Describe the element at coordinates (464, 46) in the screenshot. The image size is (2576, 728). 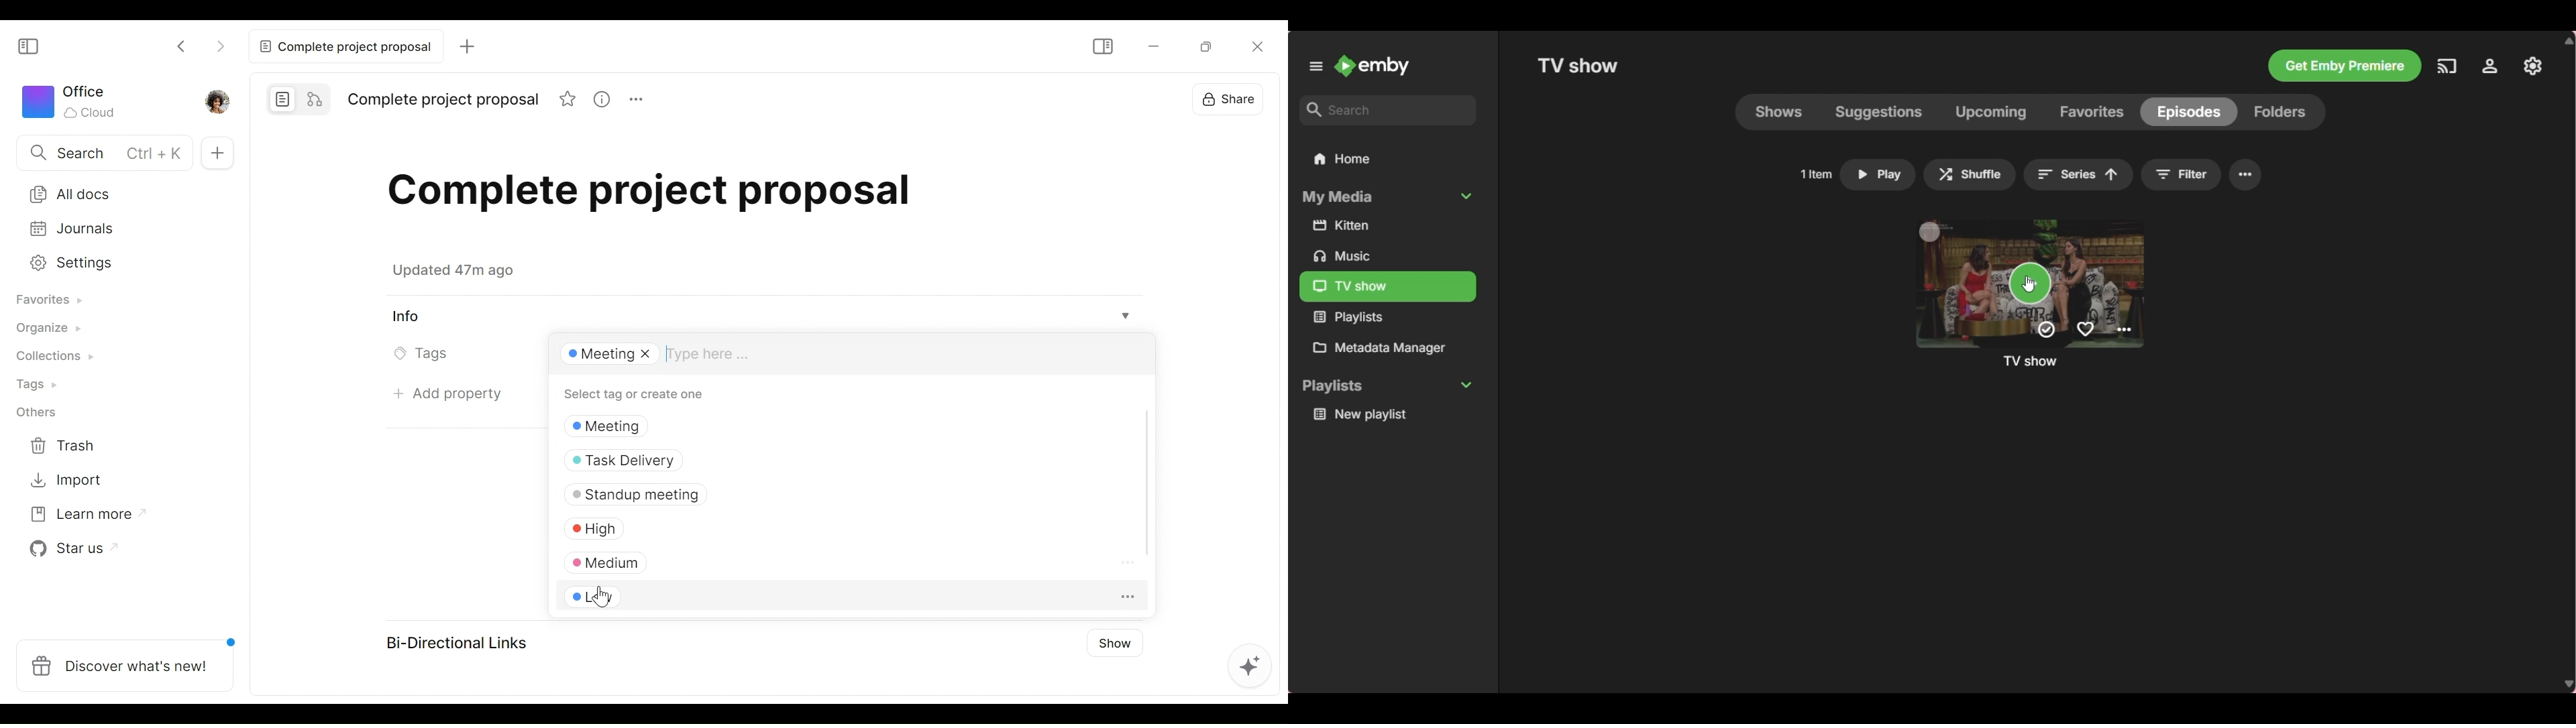
I see `Add` at that location.